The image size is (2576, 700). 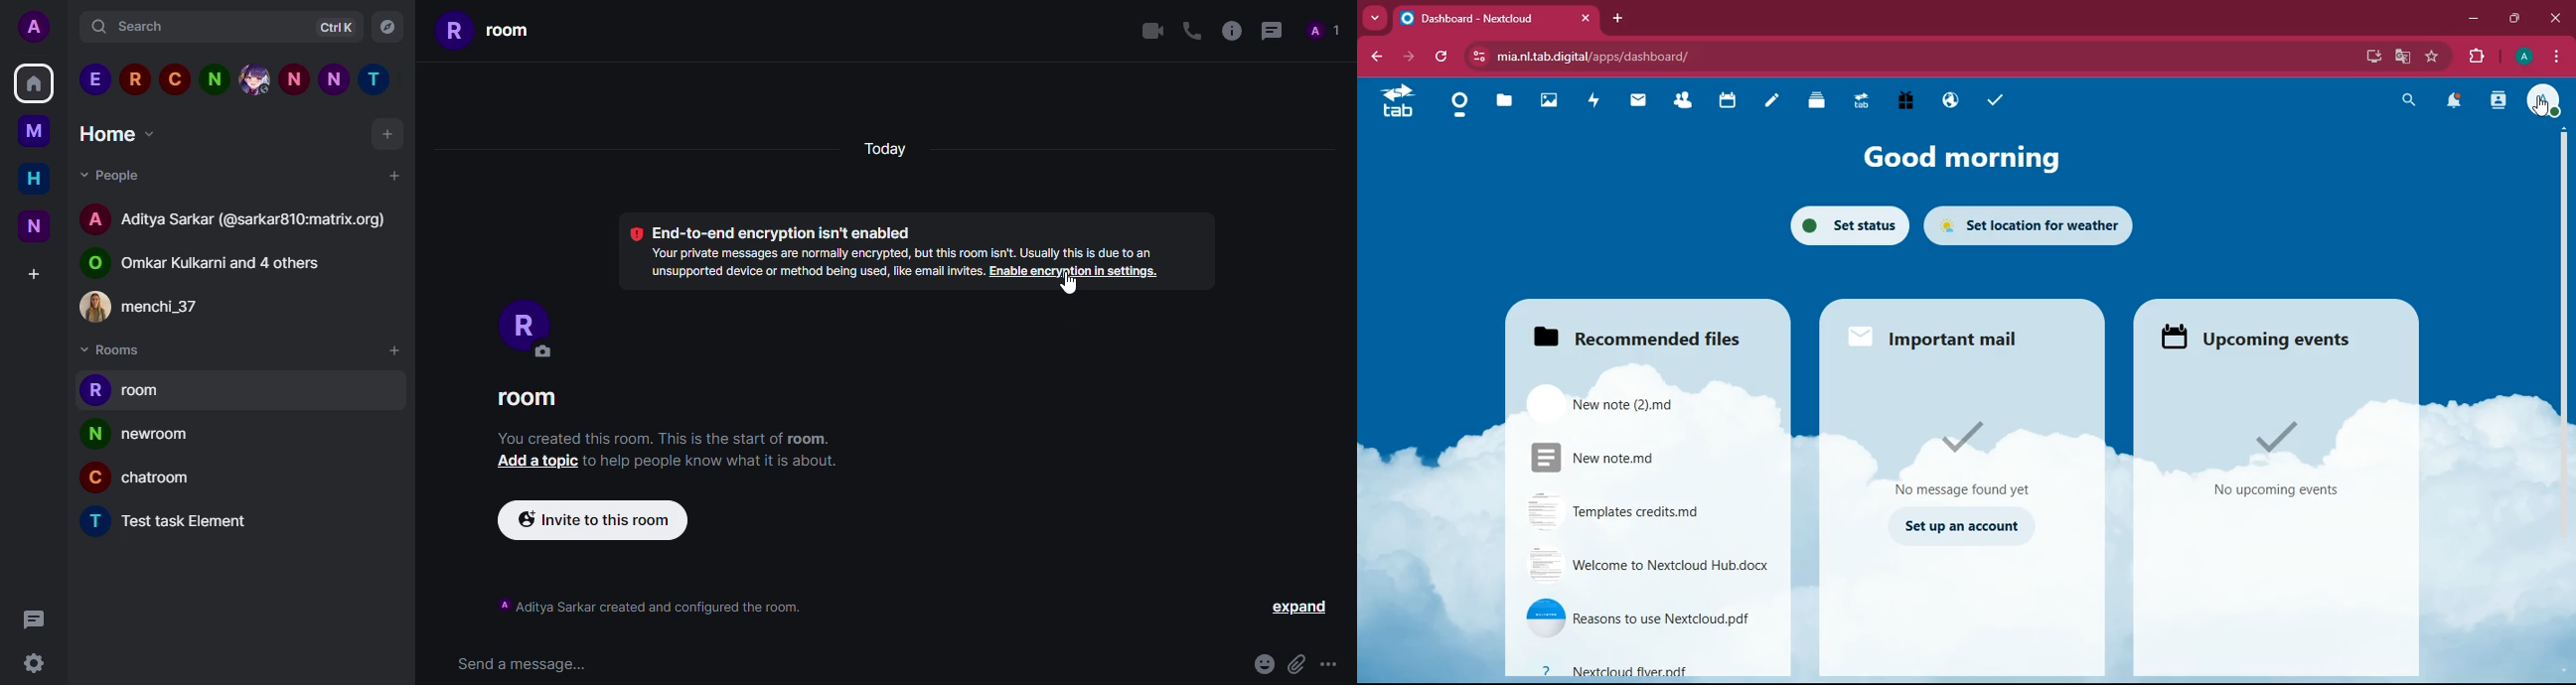 What do you see at coordinates (33, 82) in the screenshot?
I see `home` at bounding box center [33, 82].